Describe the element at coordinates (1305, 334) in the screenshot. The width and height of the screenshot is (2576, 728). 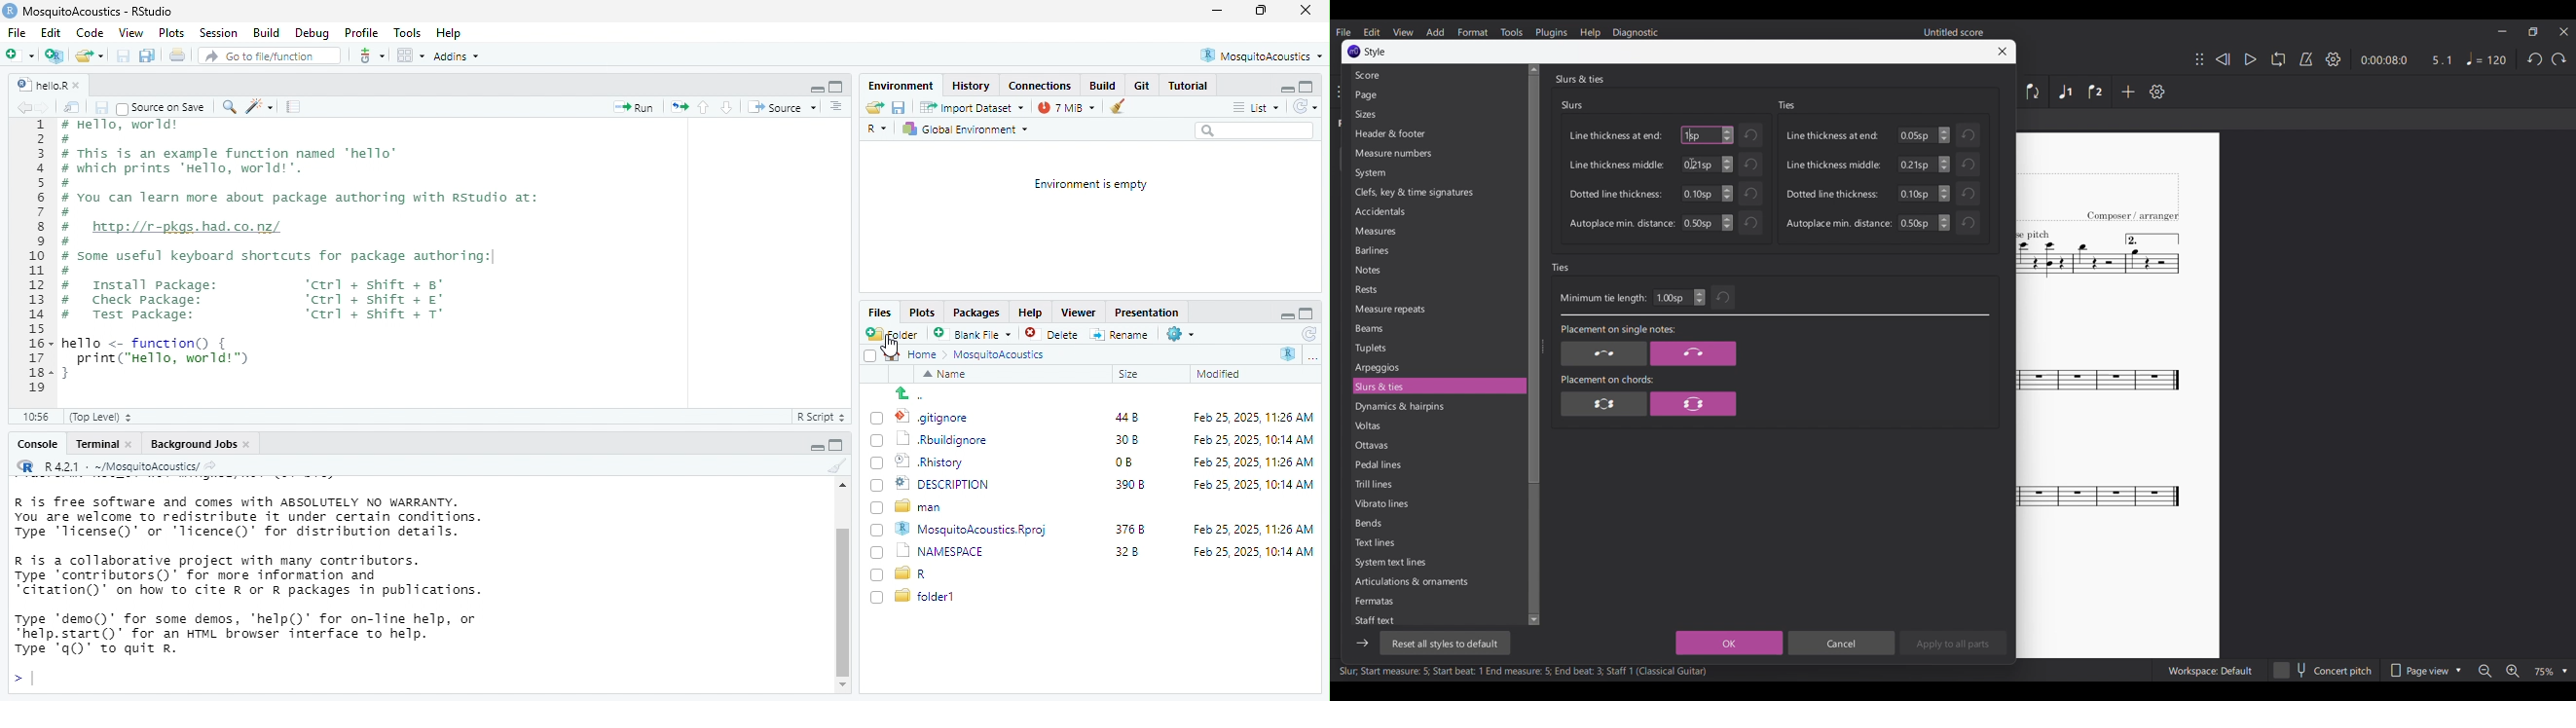
I see `refresh` at that location.